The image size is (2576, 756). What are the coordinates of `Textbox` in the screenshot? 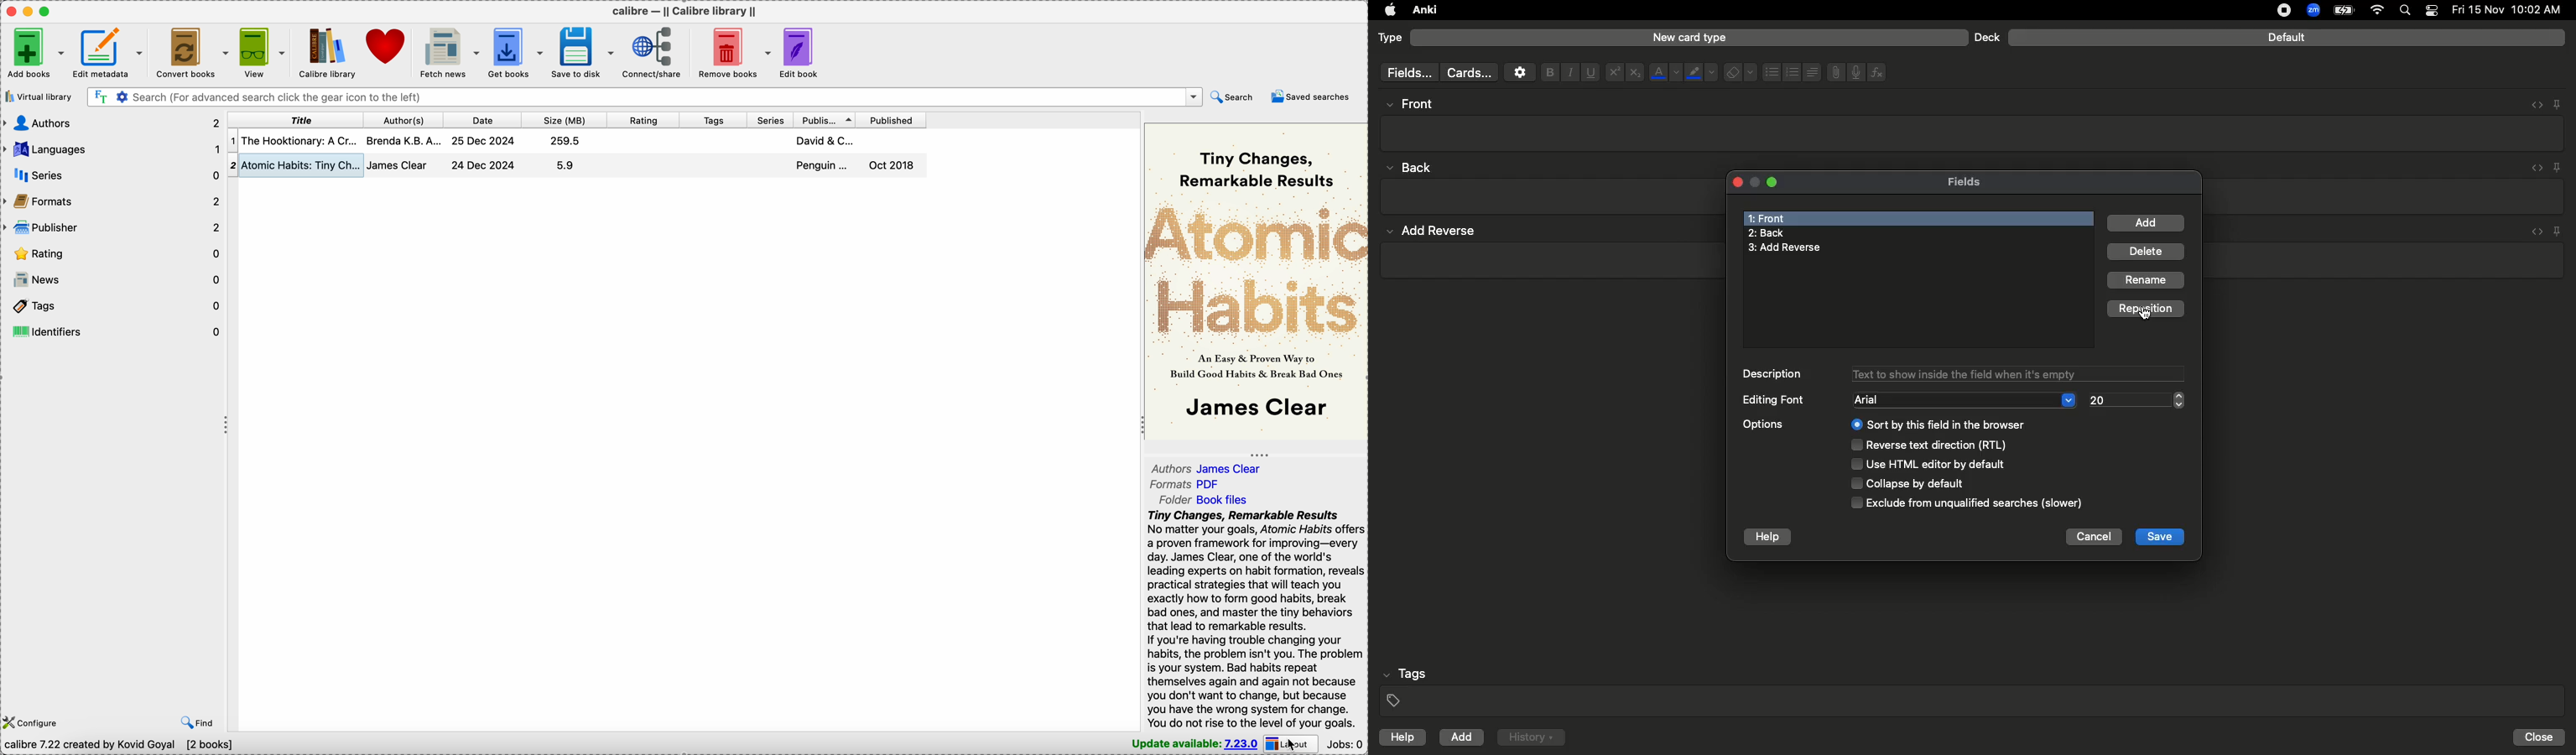 It's located at (1974, 133).